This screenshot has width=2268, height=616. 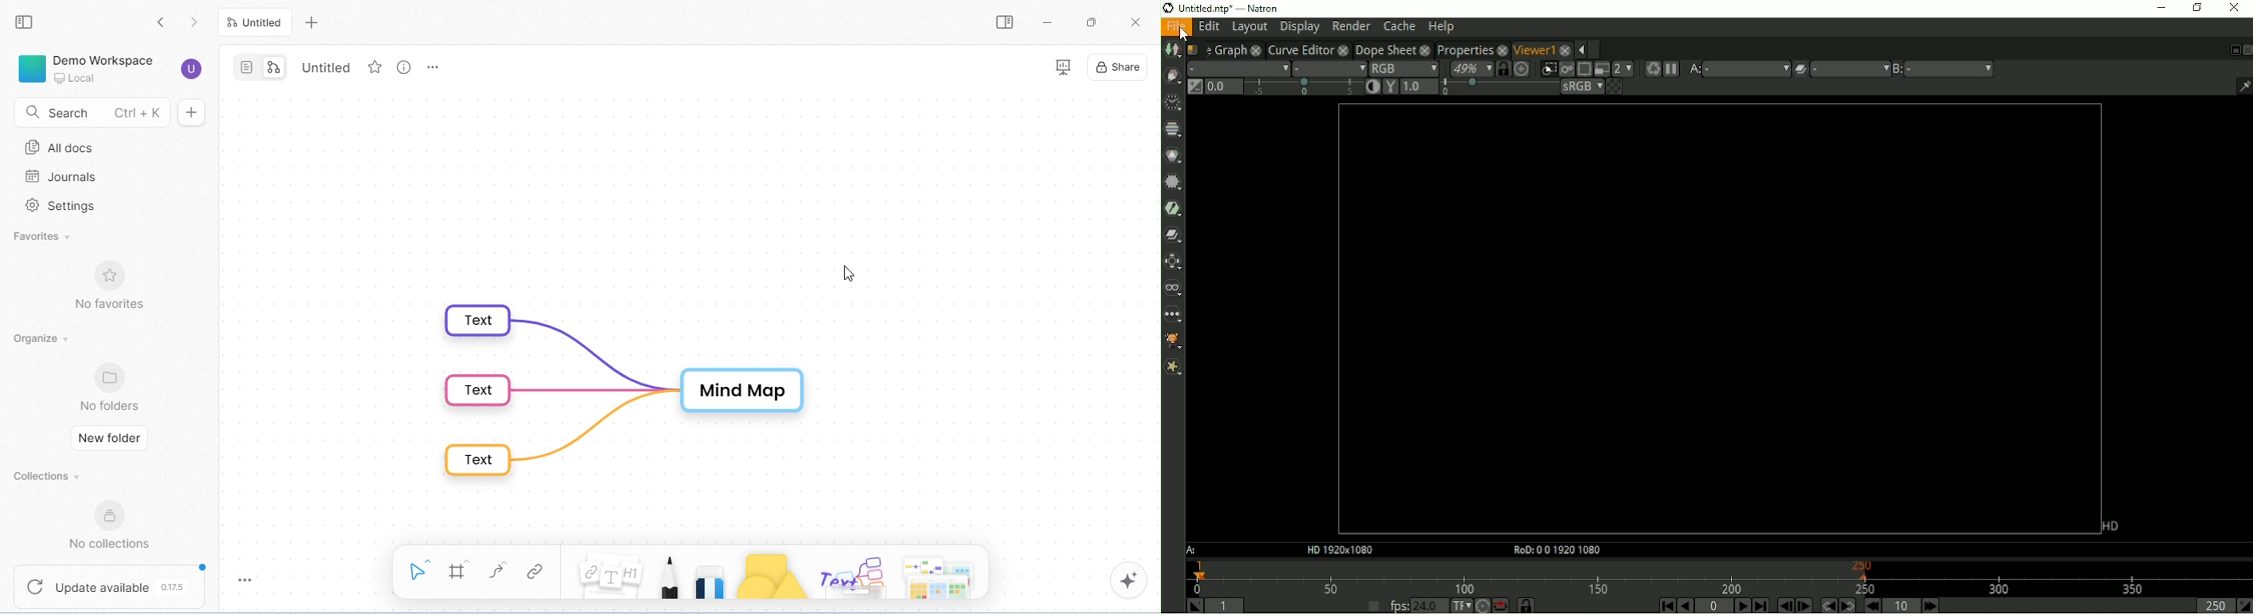 I want to click on HD, so click(x=2110, y=526).